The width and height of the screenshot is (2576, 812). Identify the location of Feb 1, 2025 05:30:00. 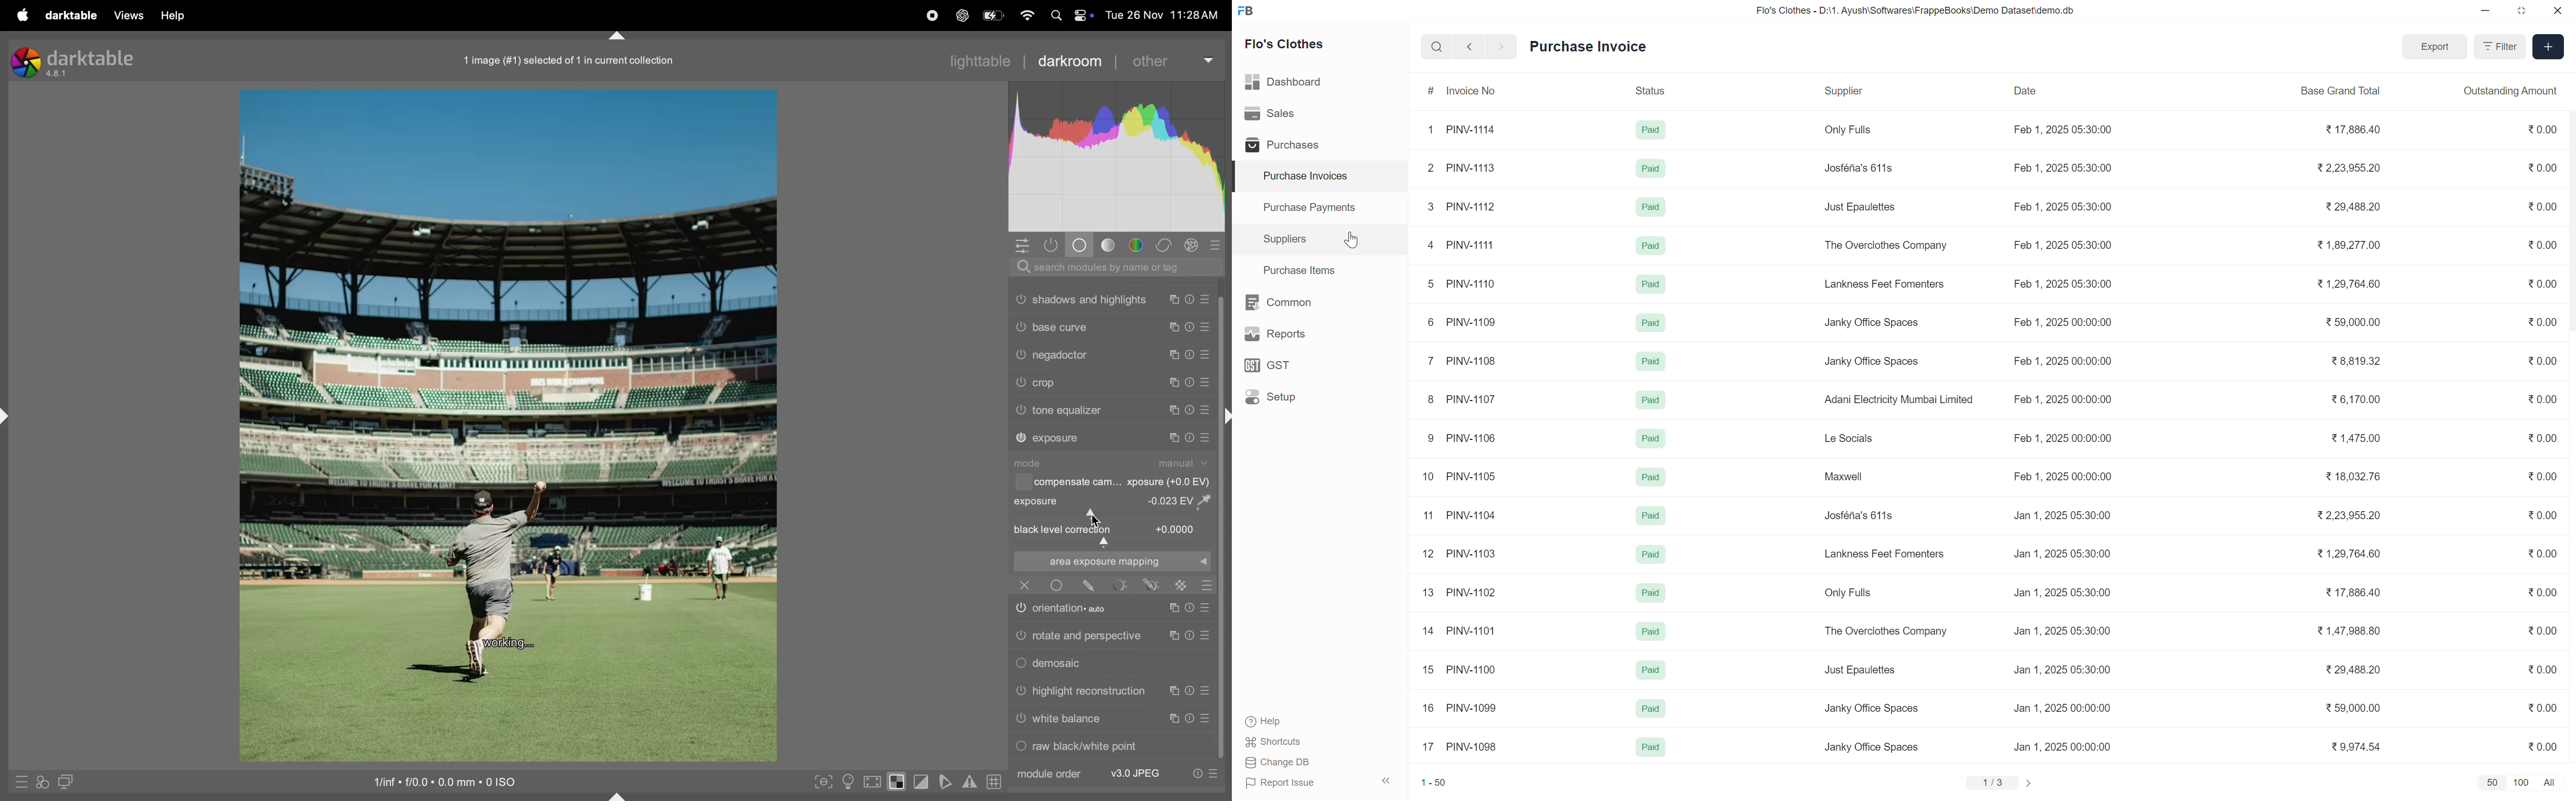
(2063, 284).